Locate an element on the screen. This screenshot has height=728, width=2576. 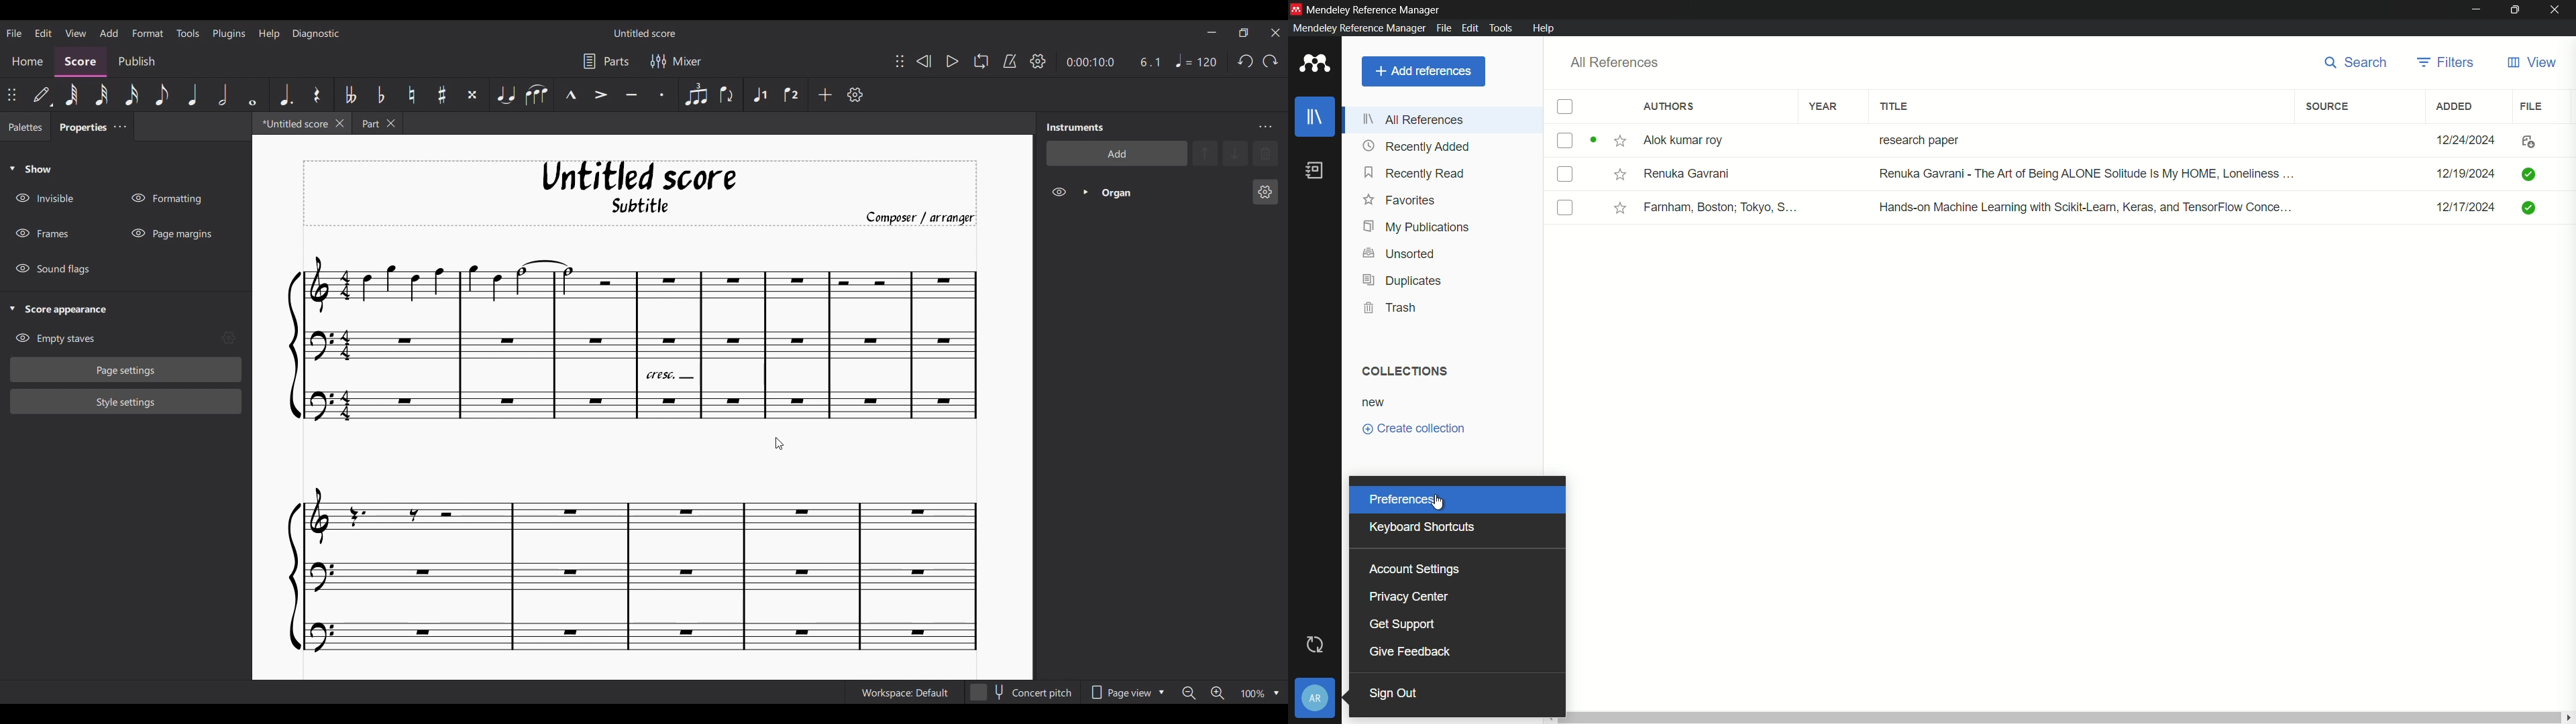
my publications is located at coordinates (1416, 227).